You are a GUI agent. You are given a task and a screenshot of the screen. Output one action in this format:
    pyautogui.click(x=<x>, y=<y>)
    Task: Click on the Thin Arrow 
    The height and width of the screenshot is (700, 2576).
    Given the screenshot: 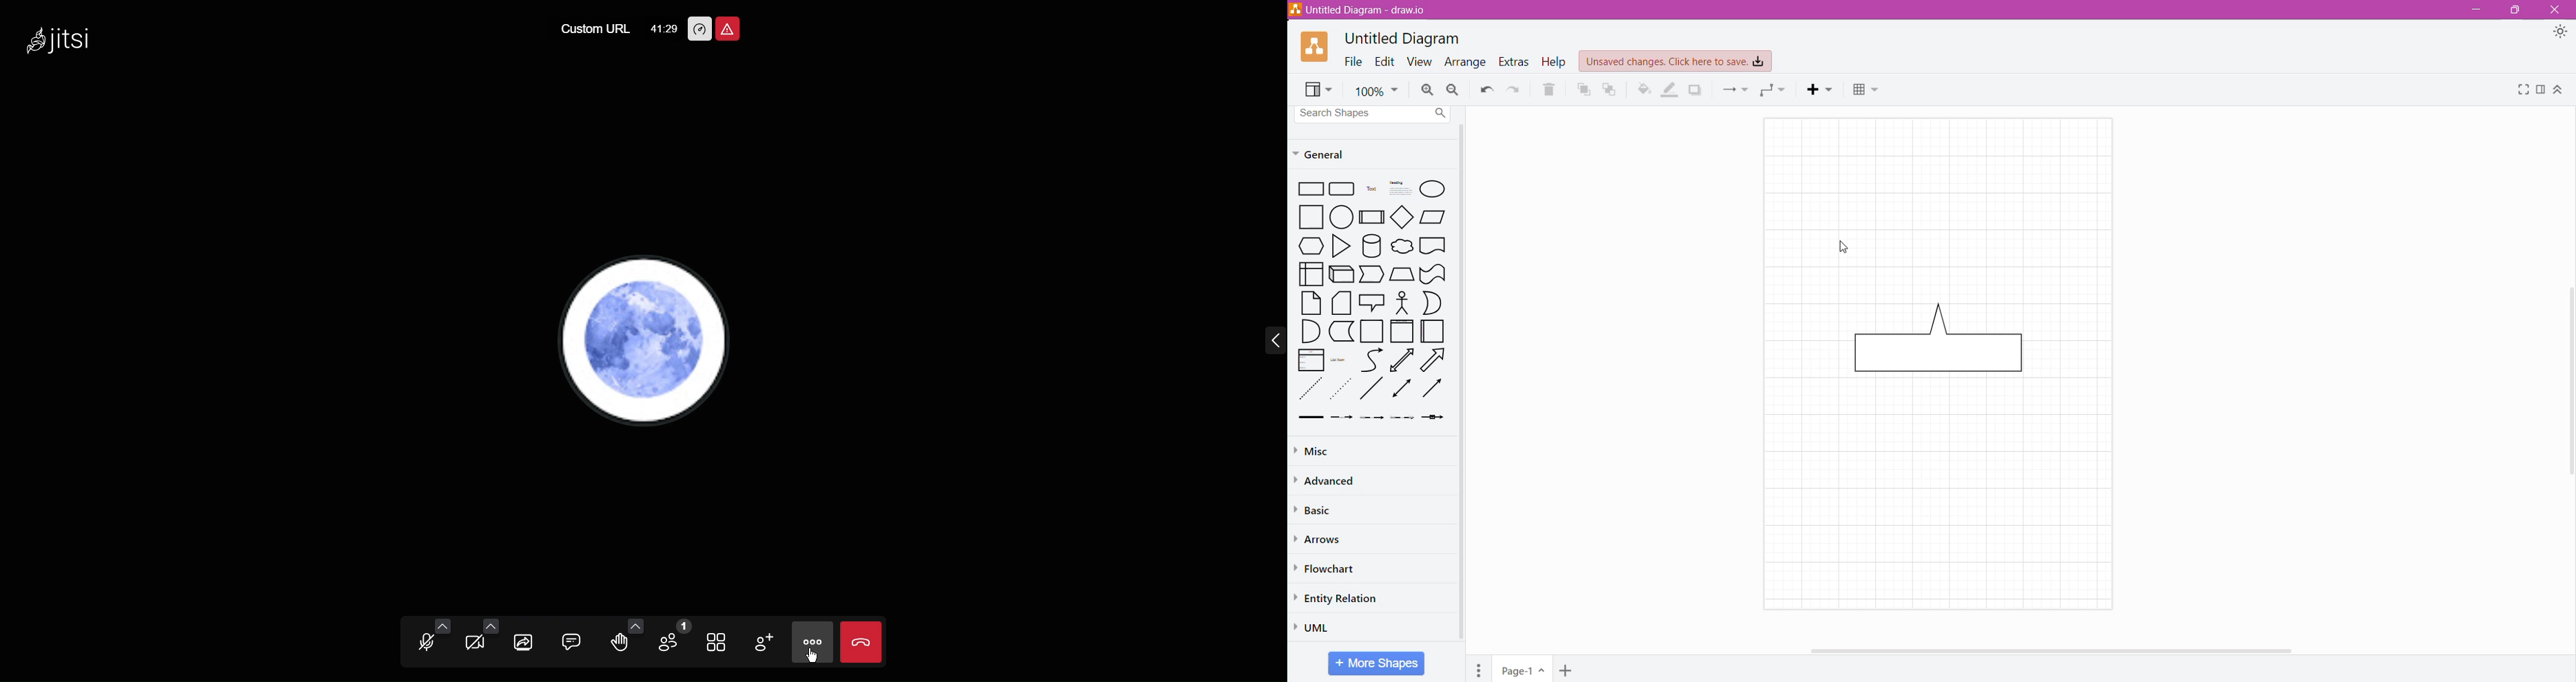 What is the action you would take?
    pyautogui.click(x=1373, y=418)
    